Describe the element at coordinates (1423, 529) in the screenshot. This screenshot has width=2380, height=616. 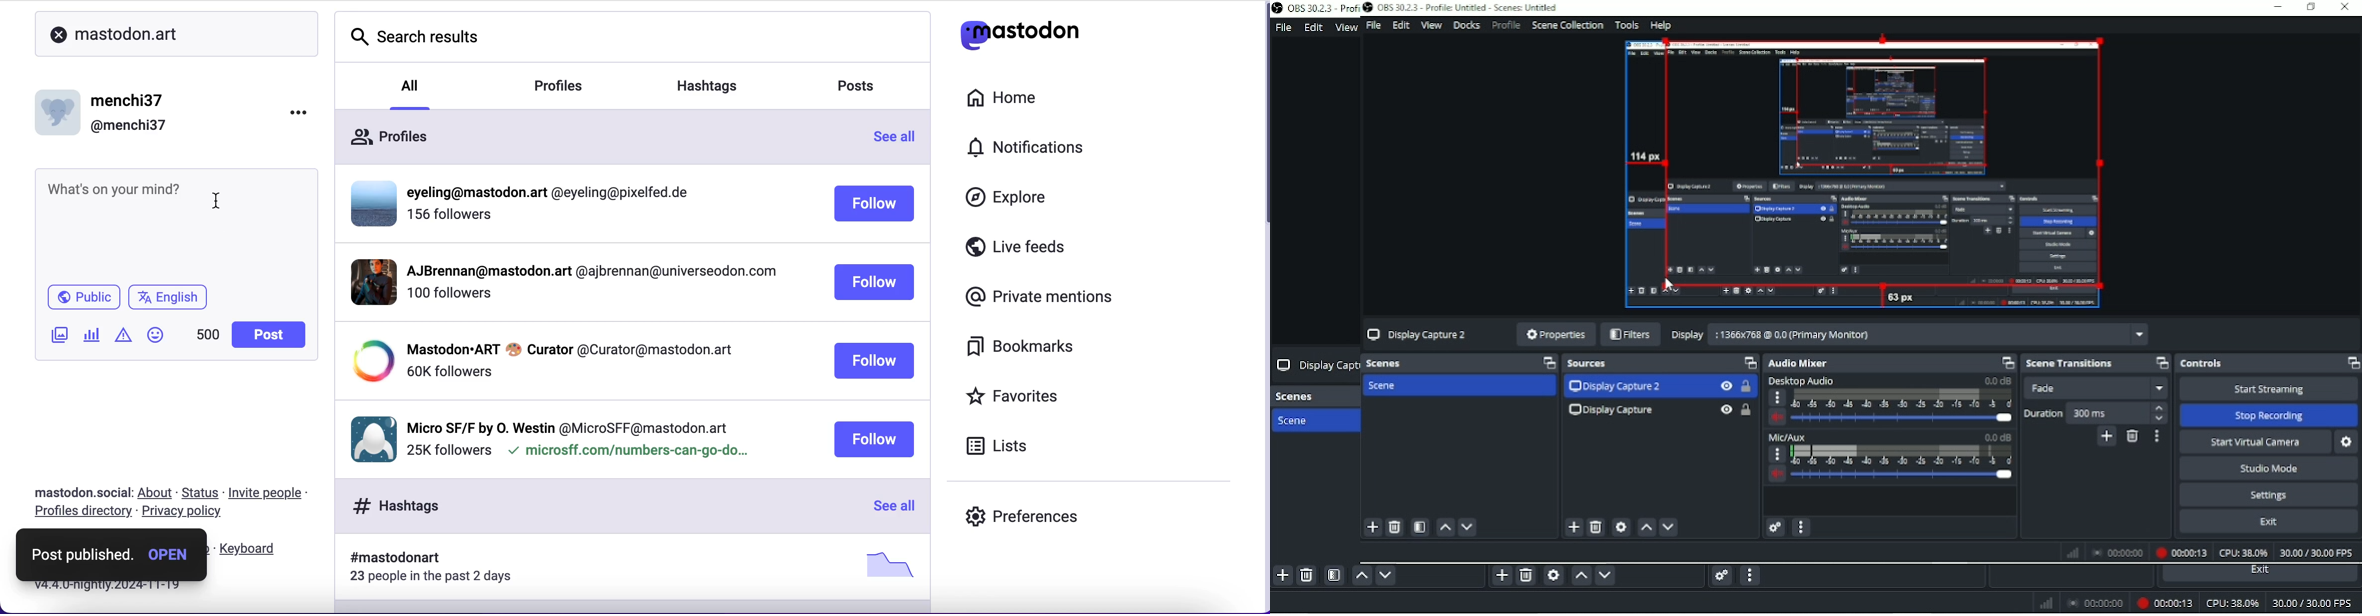
I see `filter` at that location.